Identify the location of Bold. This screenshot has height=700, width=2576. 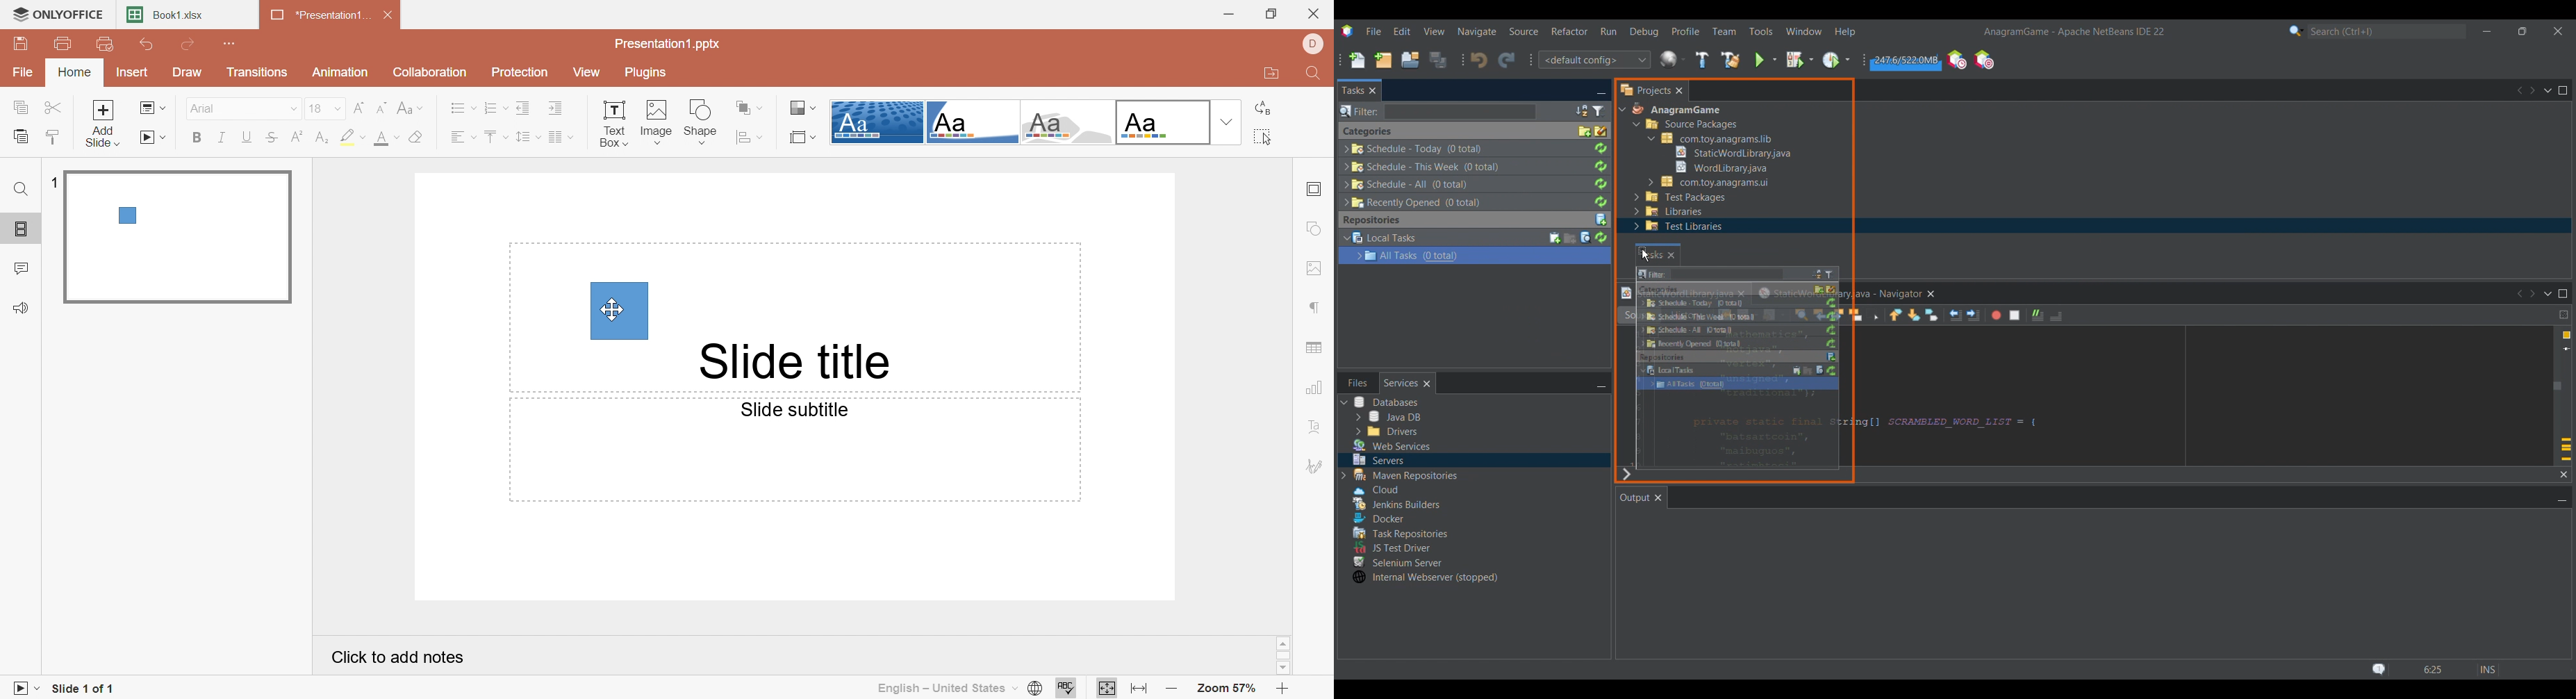
(201, 138).